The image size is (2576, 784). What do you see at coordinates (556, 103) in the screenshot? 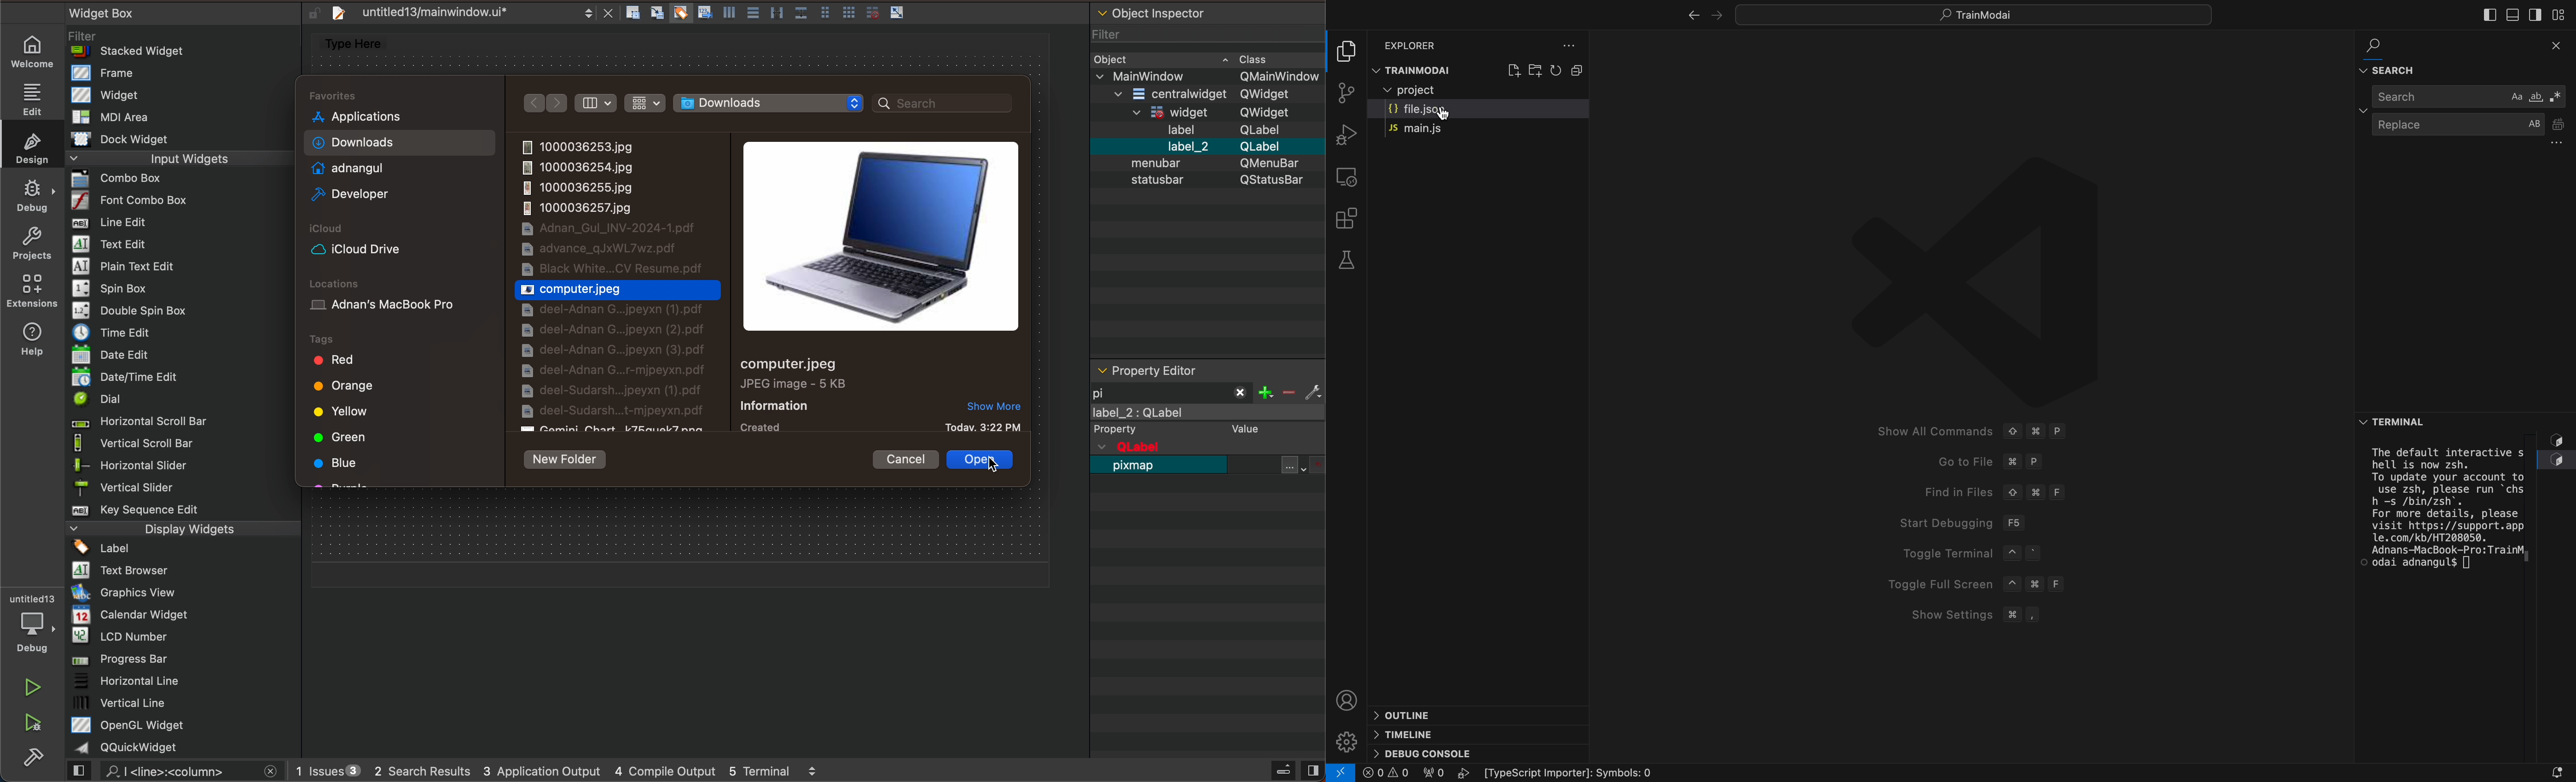
I see `next` at bounding box center [556, 103].